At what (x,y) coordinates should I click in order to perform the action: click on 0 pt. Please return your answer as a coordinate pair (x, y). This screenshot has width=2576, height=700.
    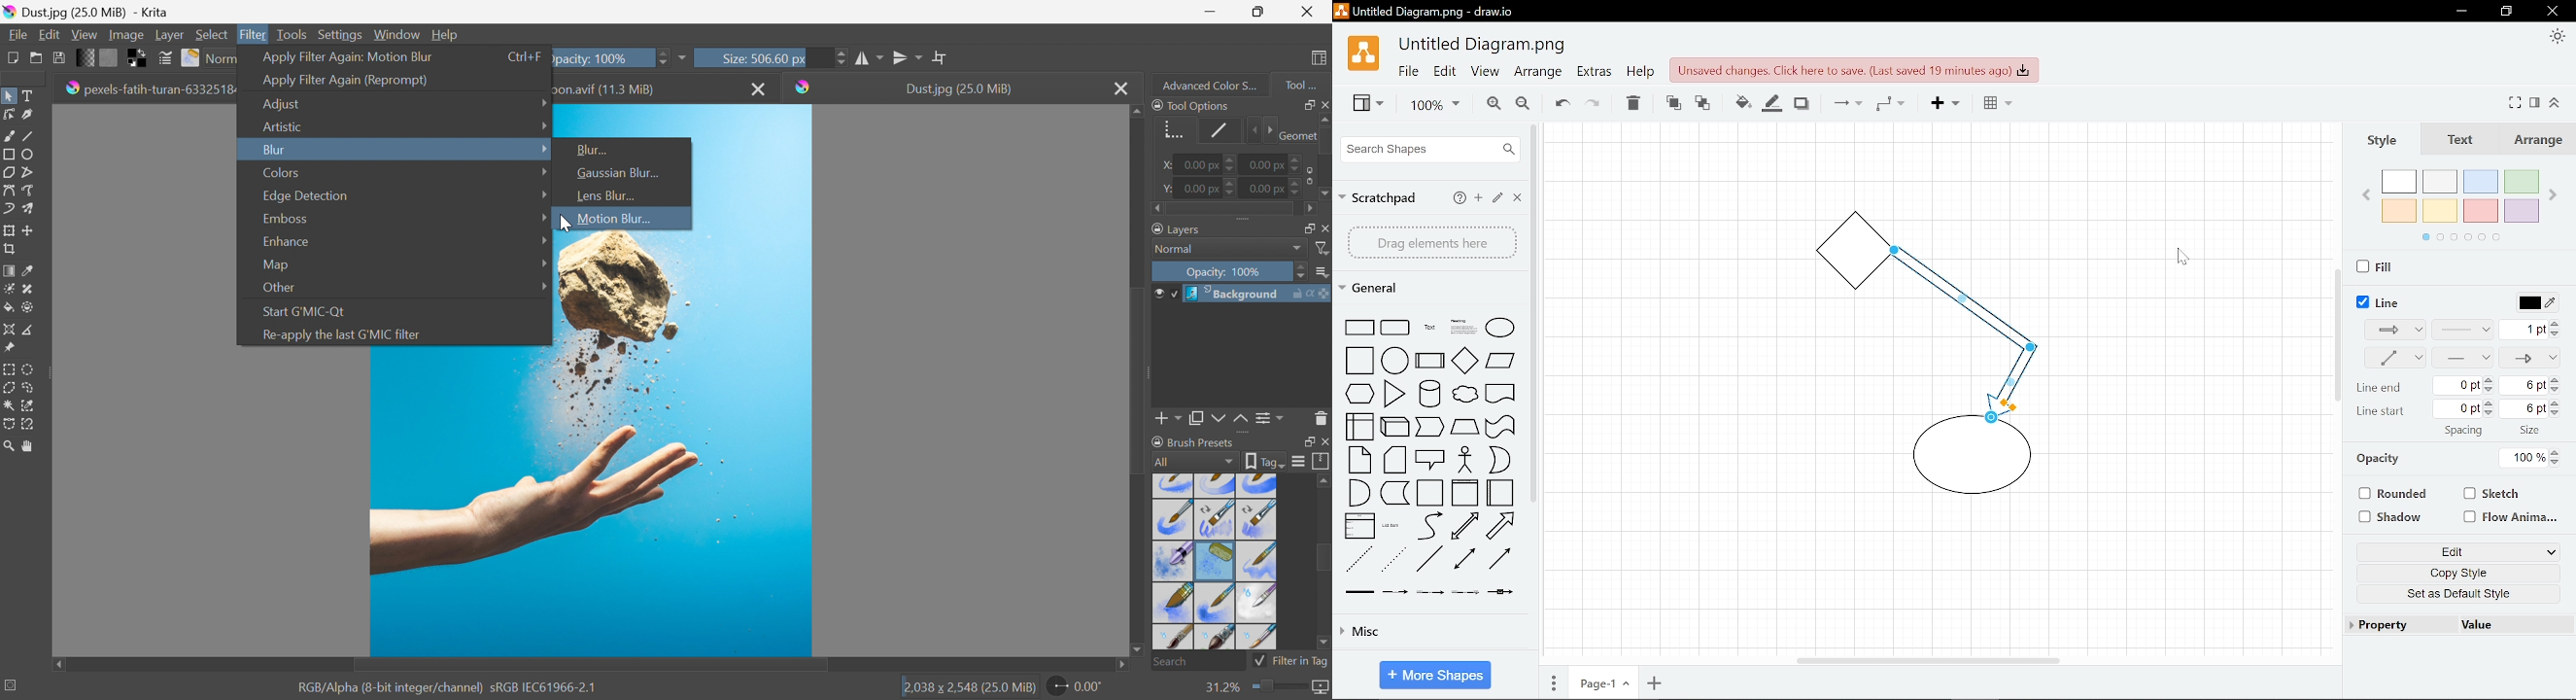
    Looking at the image, I should click on (2457, 408).